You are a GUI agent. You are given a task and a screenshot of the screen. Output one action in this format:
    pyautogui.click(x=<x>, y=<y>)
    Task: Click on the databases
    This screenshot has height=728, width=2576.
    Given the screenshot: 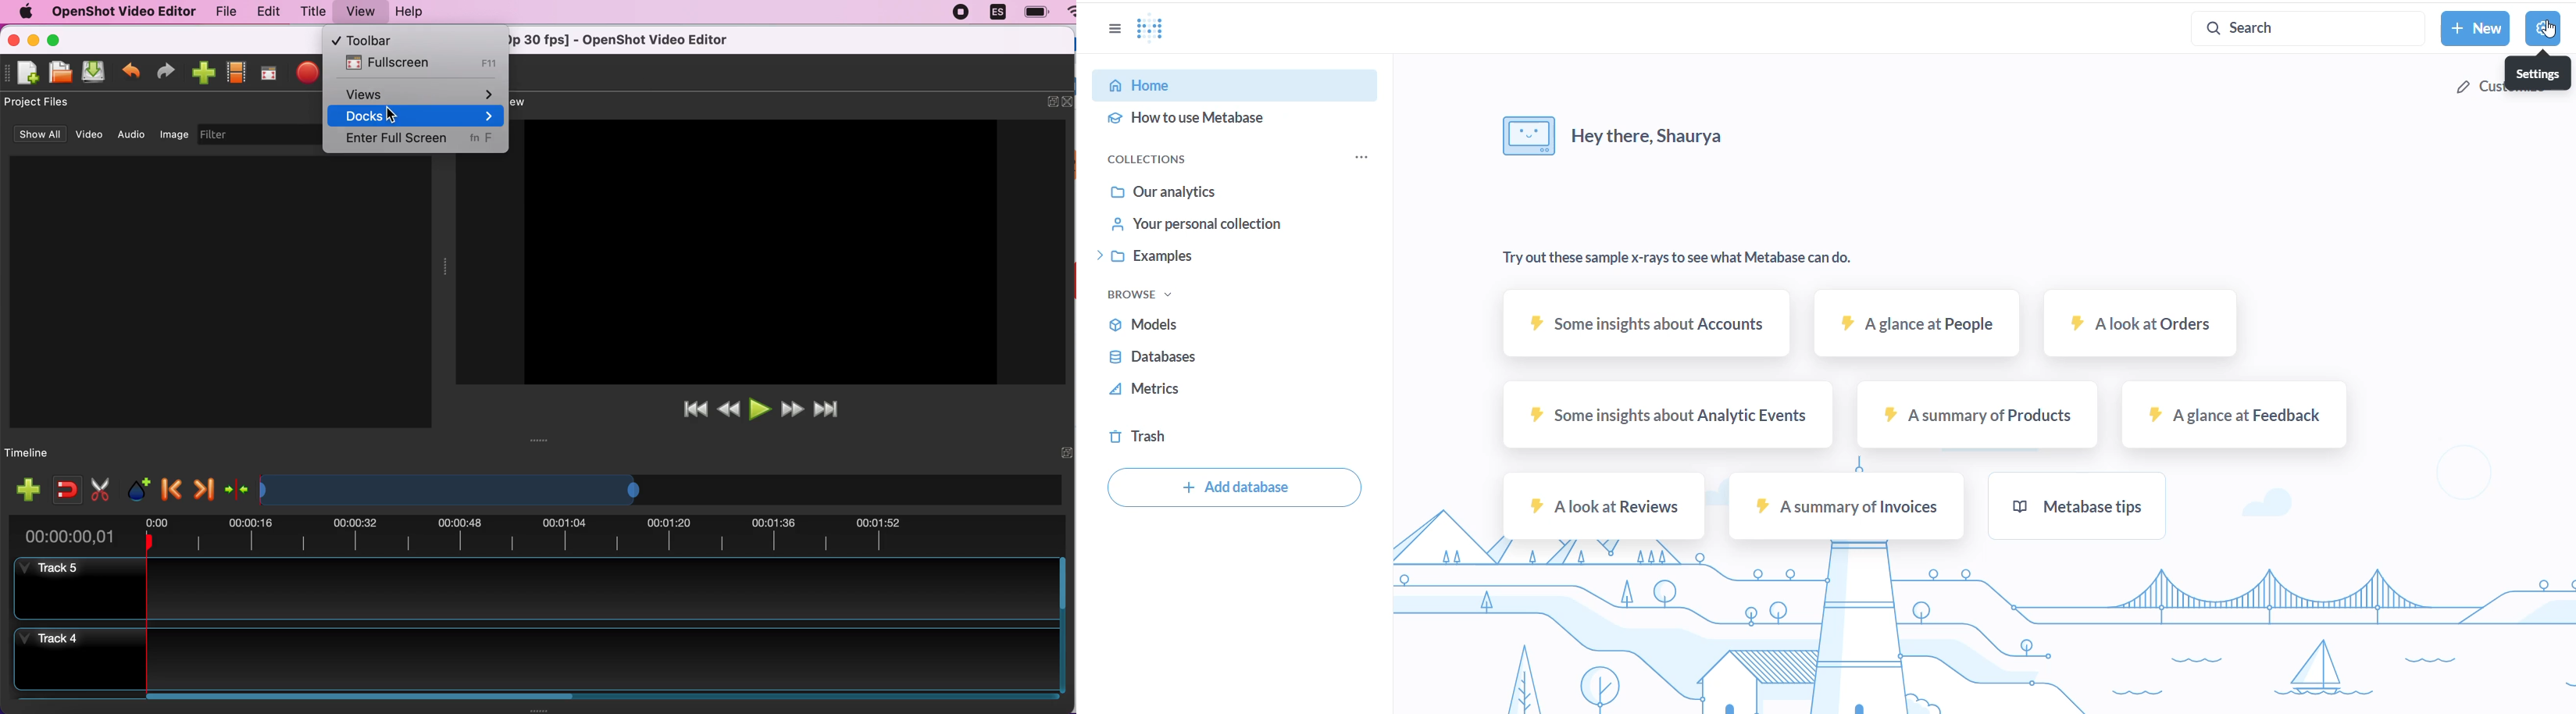 What is the action you would take?
    pyautogui.click(x=1215, y=359)
    